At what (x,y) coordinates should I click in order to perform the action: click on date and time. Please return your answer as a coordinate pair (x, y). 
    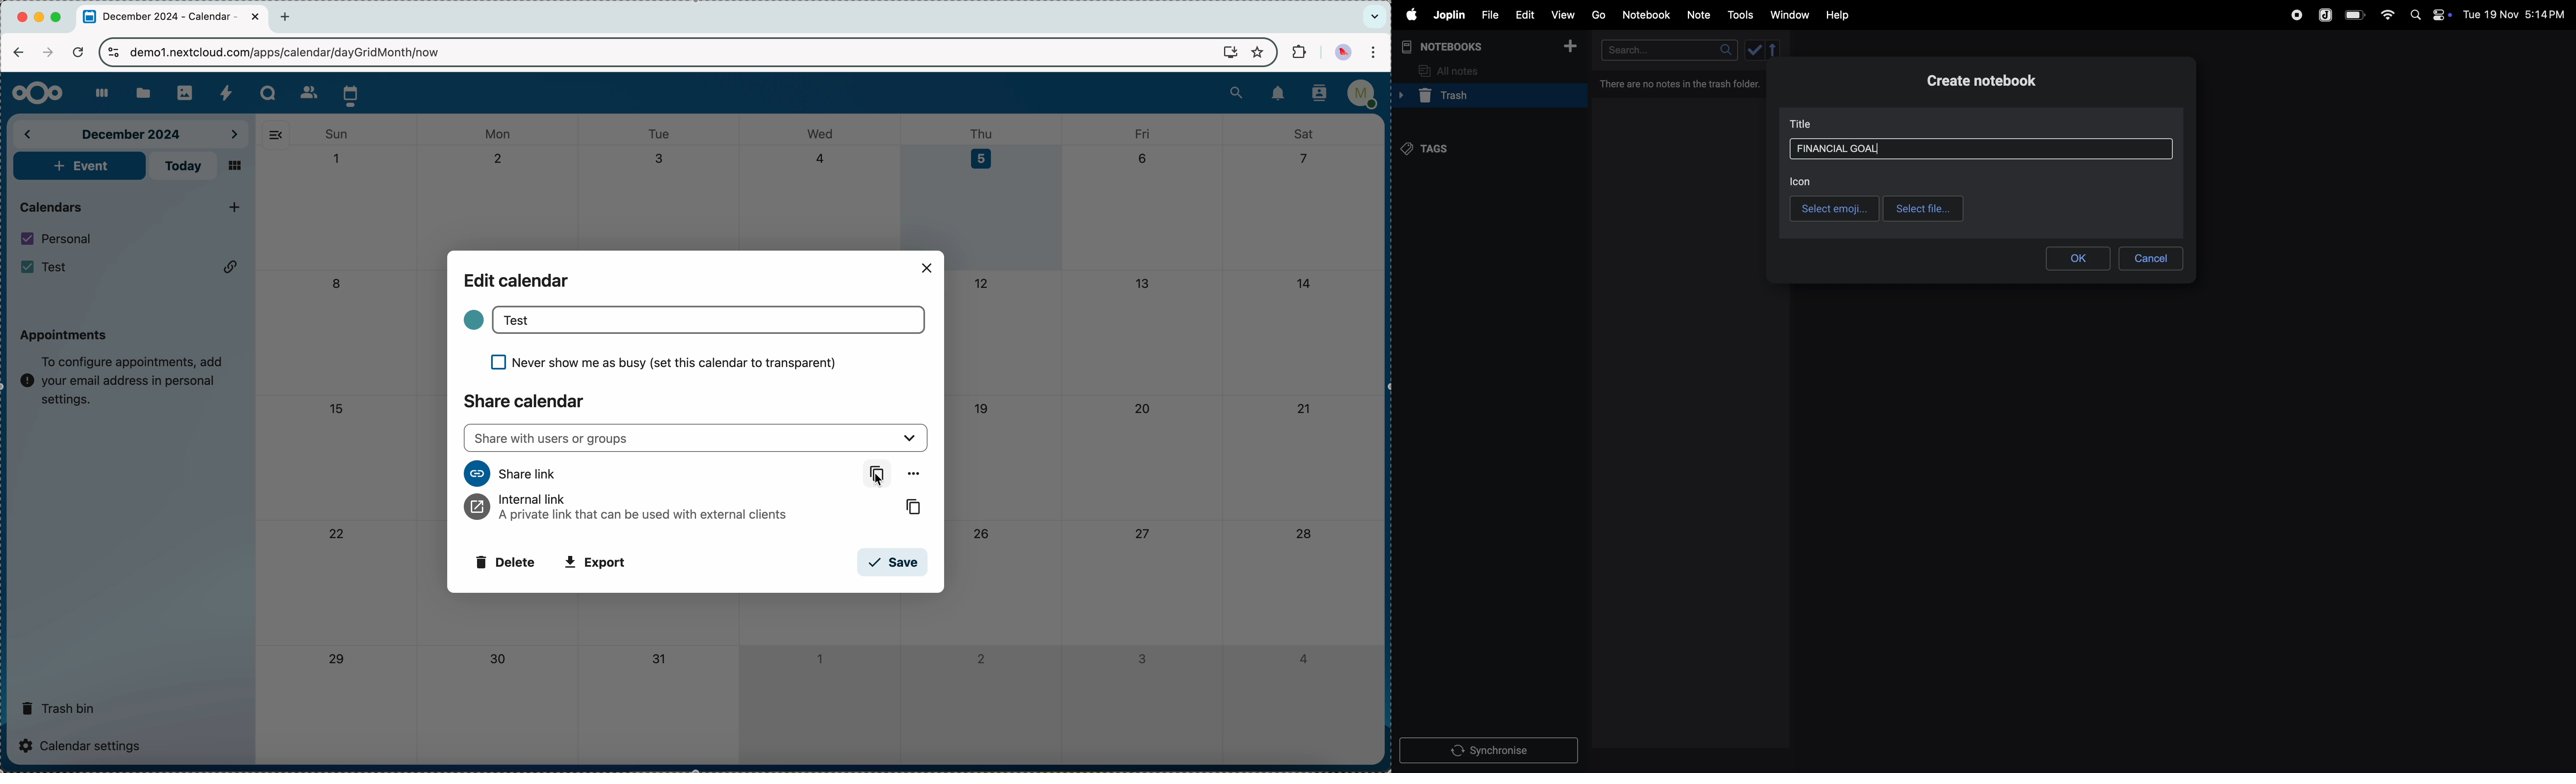
    Looking at the image, I should click on (2517, 13).